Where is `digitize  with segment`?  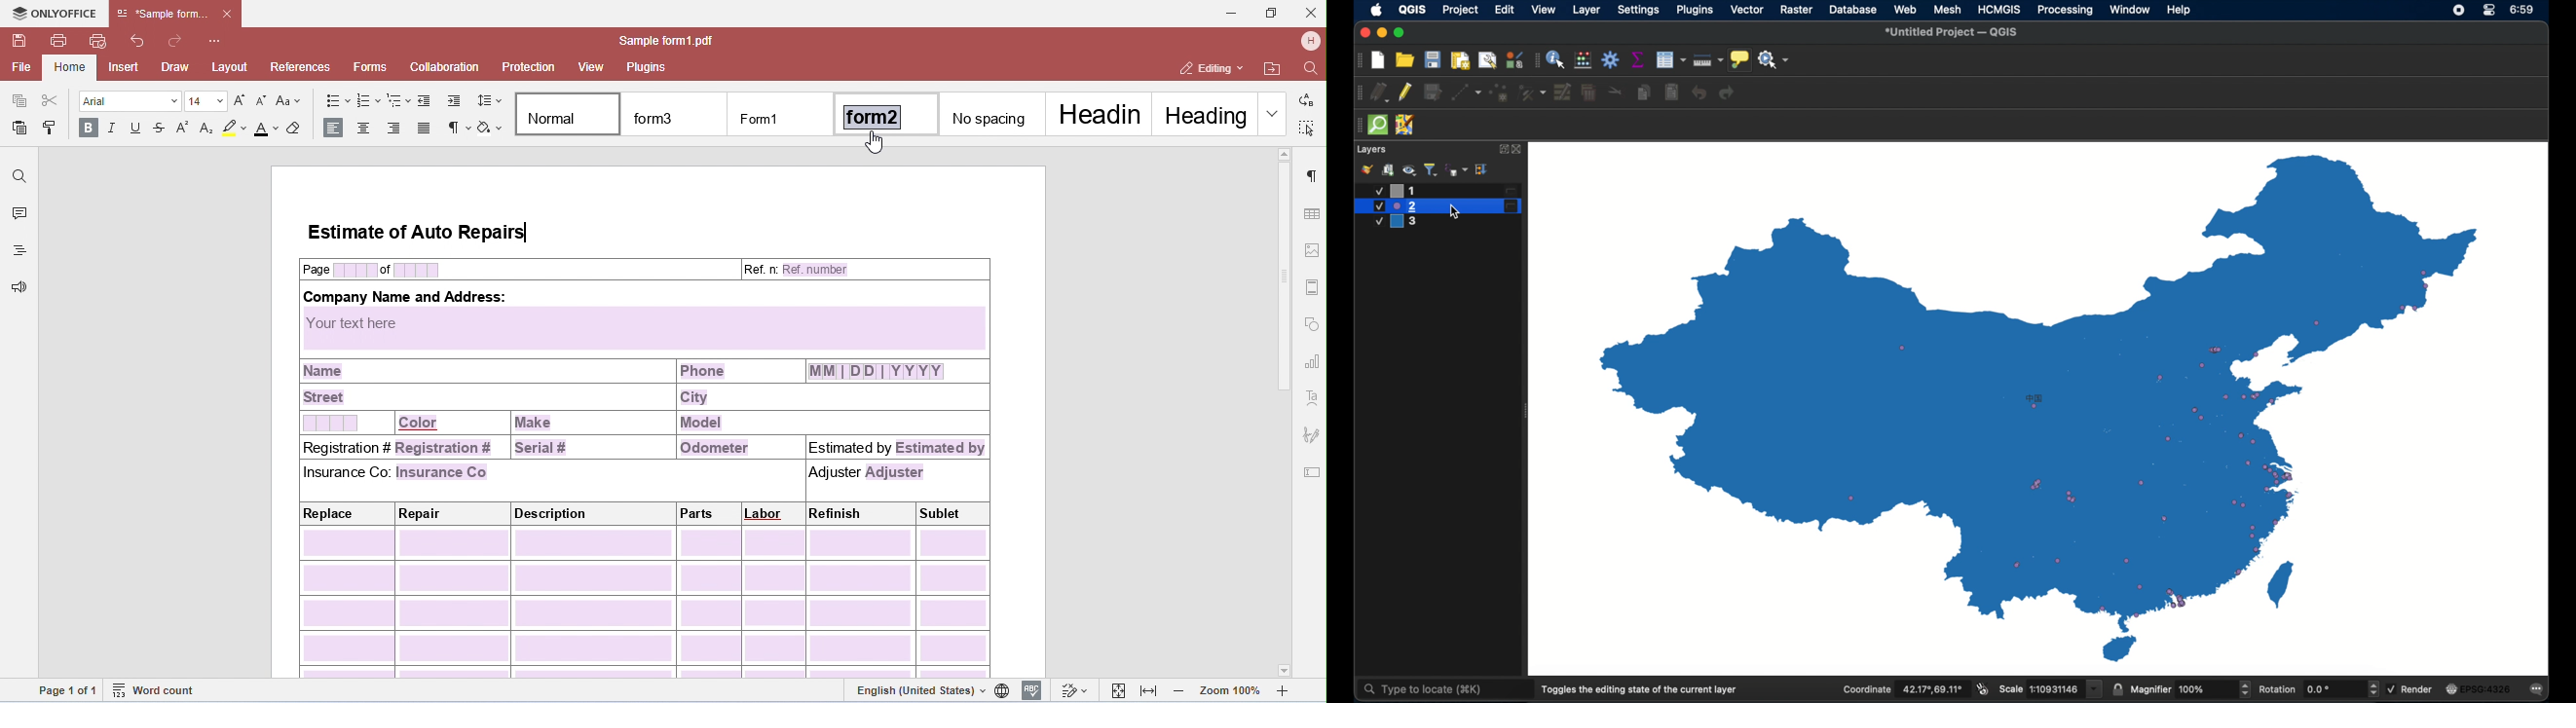 digitize  with segment is located at coordinates (1466, 92).